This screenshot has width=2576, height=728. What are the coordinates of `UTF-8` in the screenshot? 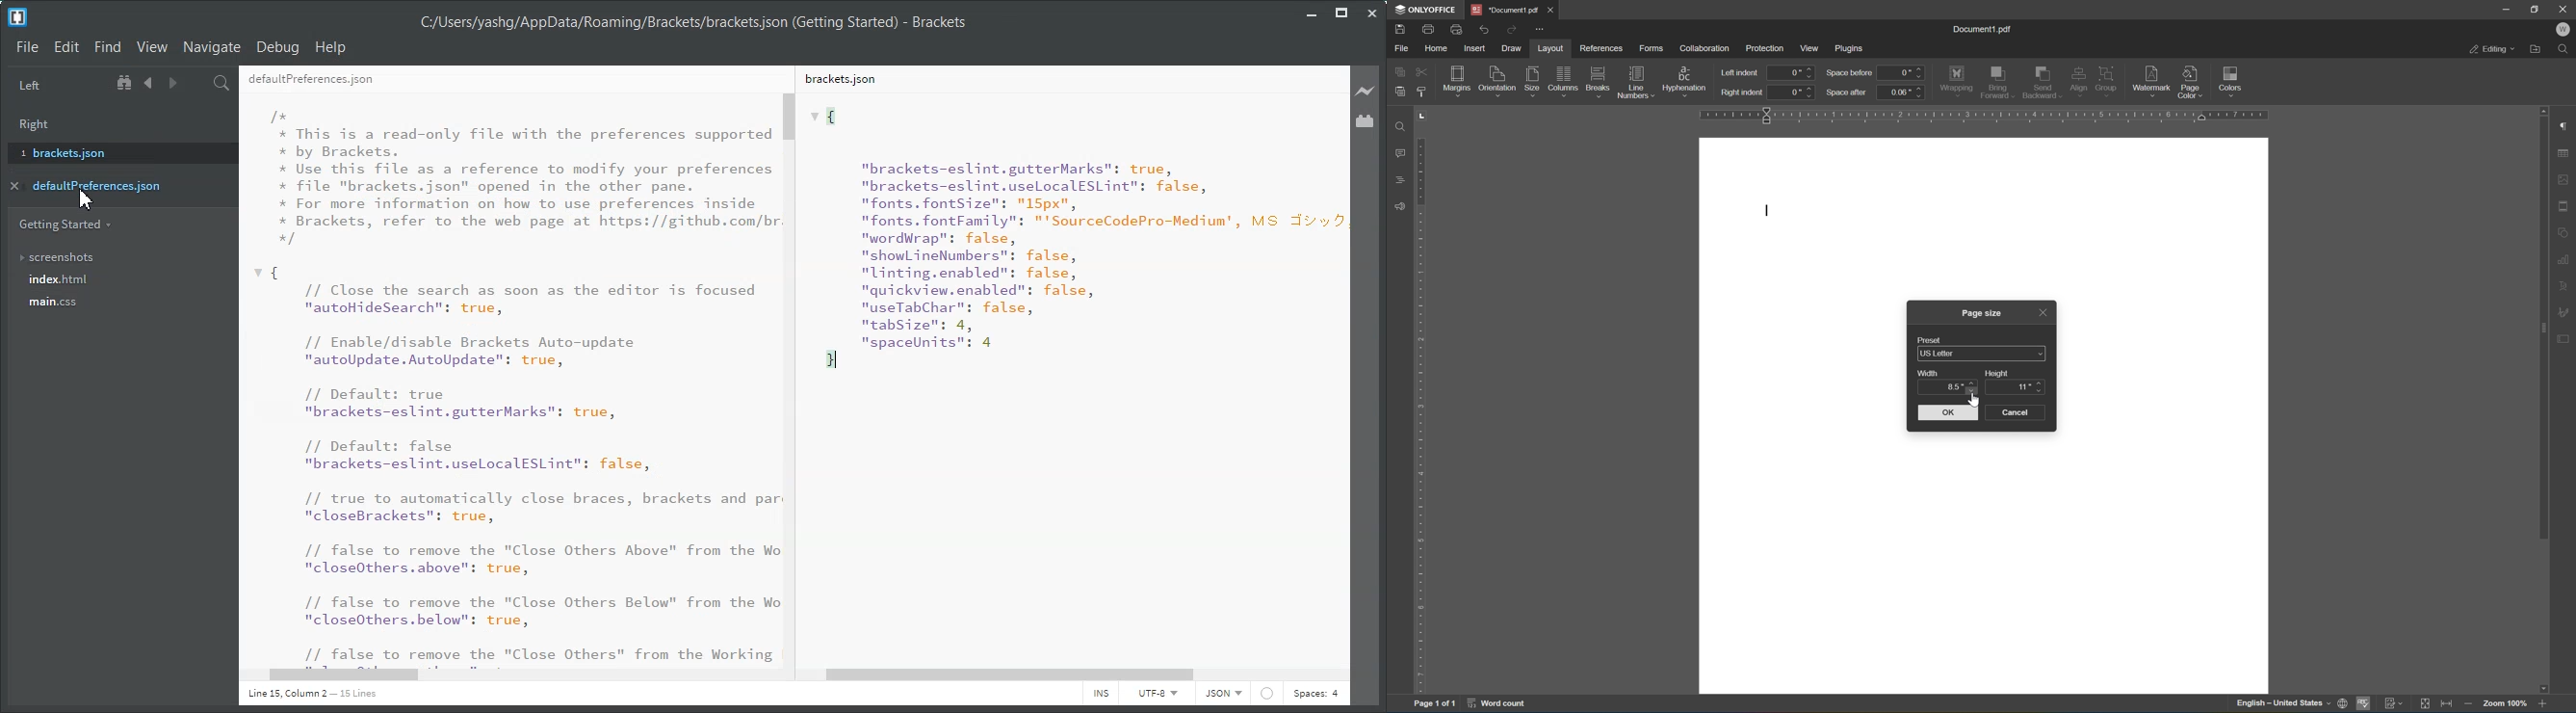 It's located at (1157, 695).